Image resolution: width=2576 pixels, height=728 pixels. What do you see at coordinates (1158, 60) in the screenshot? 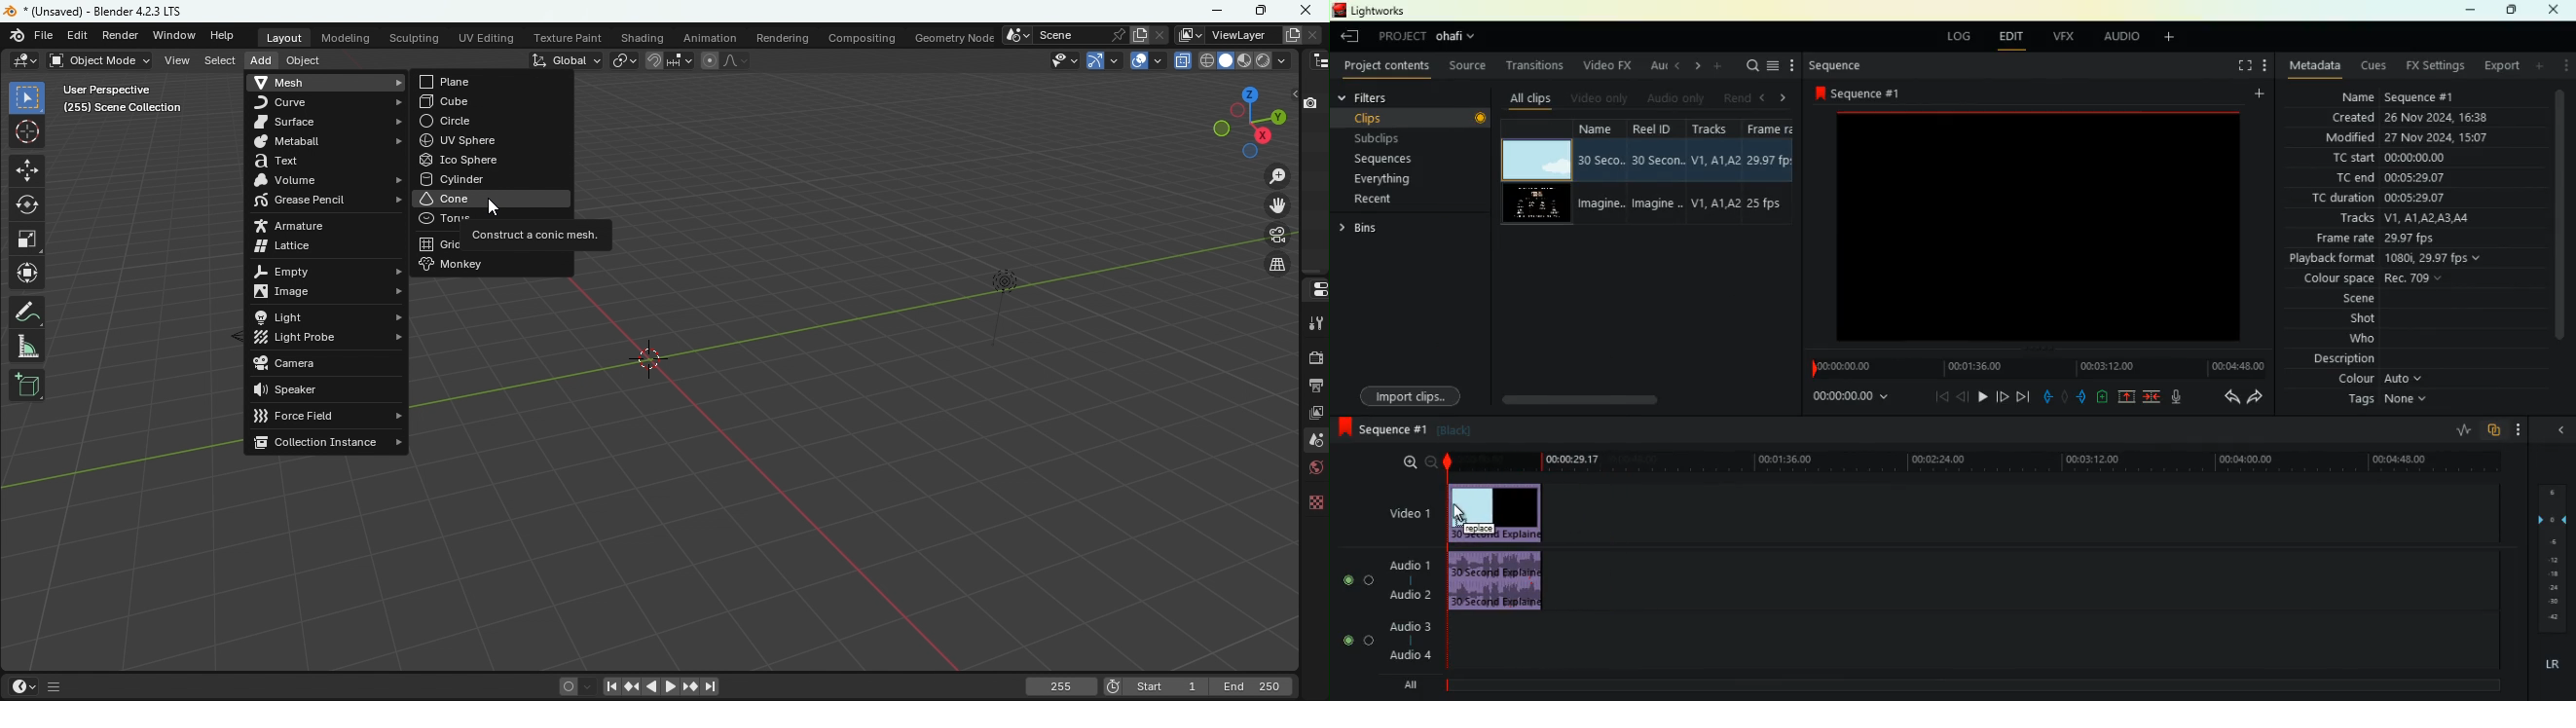
I see `Overlays` at bounding box center [1158, 60].